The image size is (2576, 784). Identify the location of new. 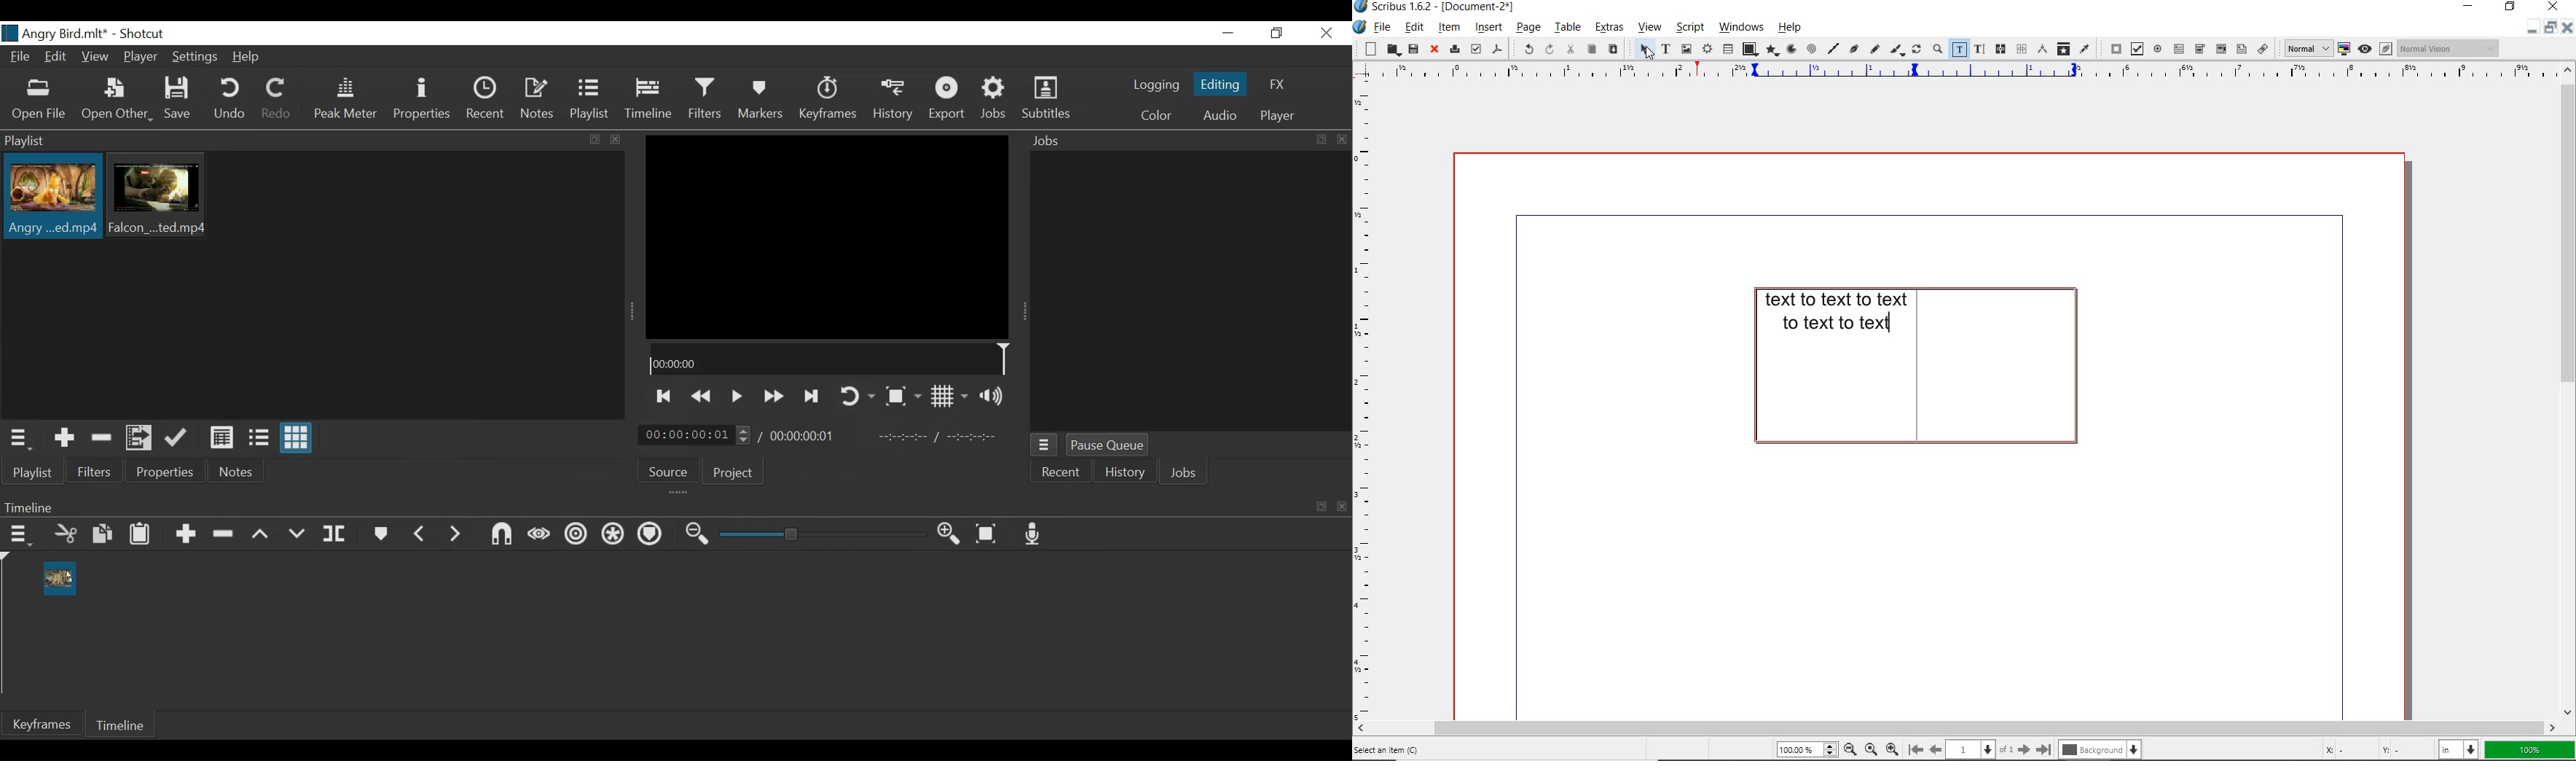
(1368, 49).